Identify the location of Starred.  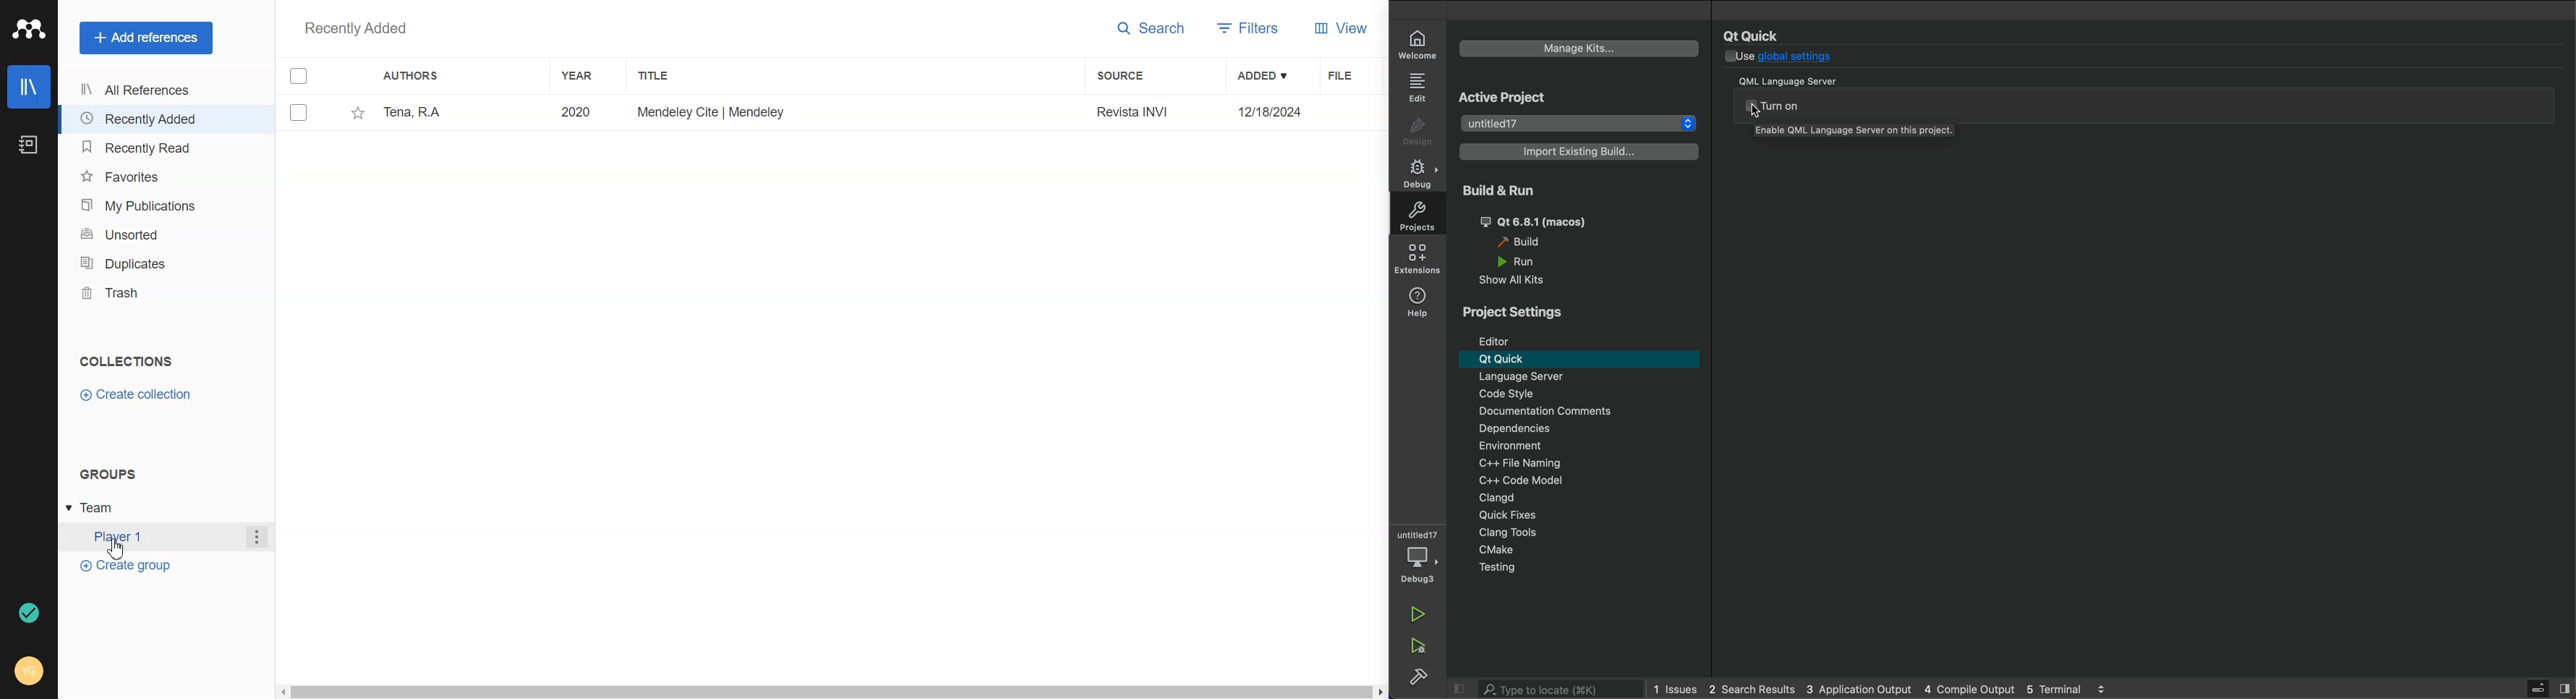
(304, 115).